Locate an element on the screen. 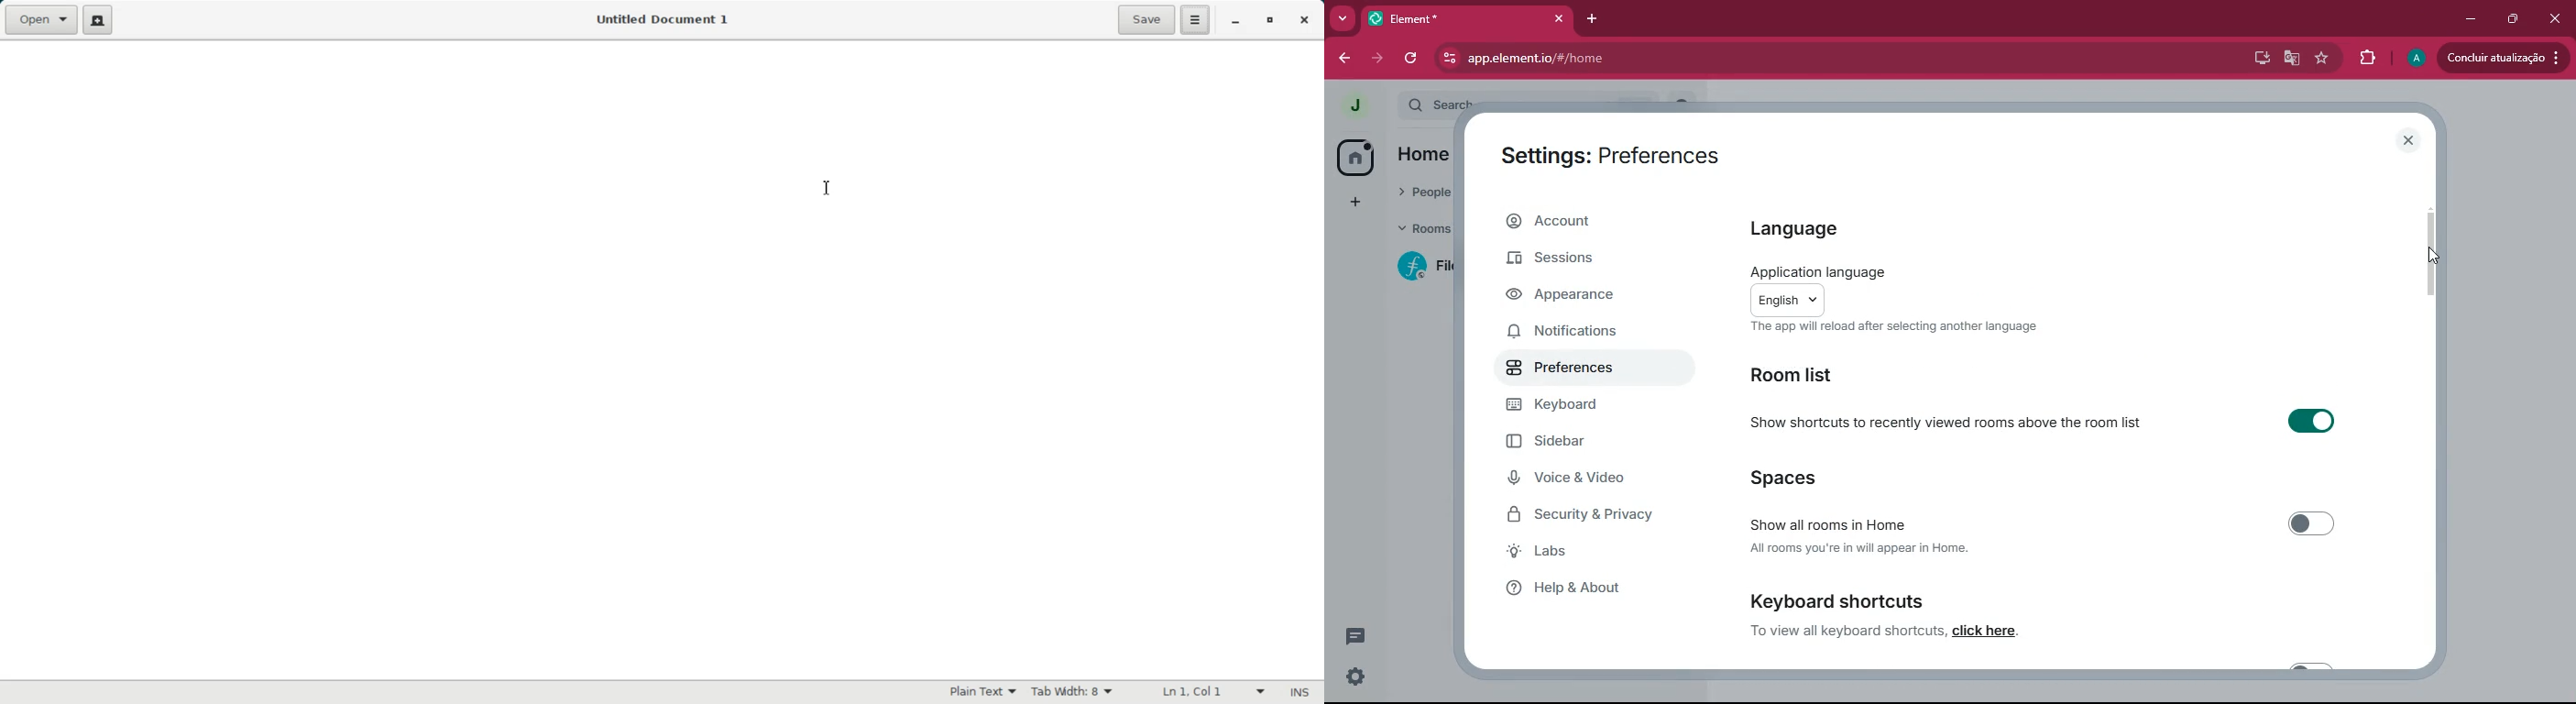  language  is located at coordinates (1813, 233).